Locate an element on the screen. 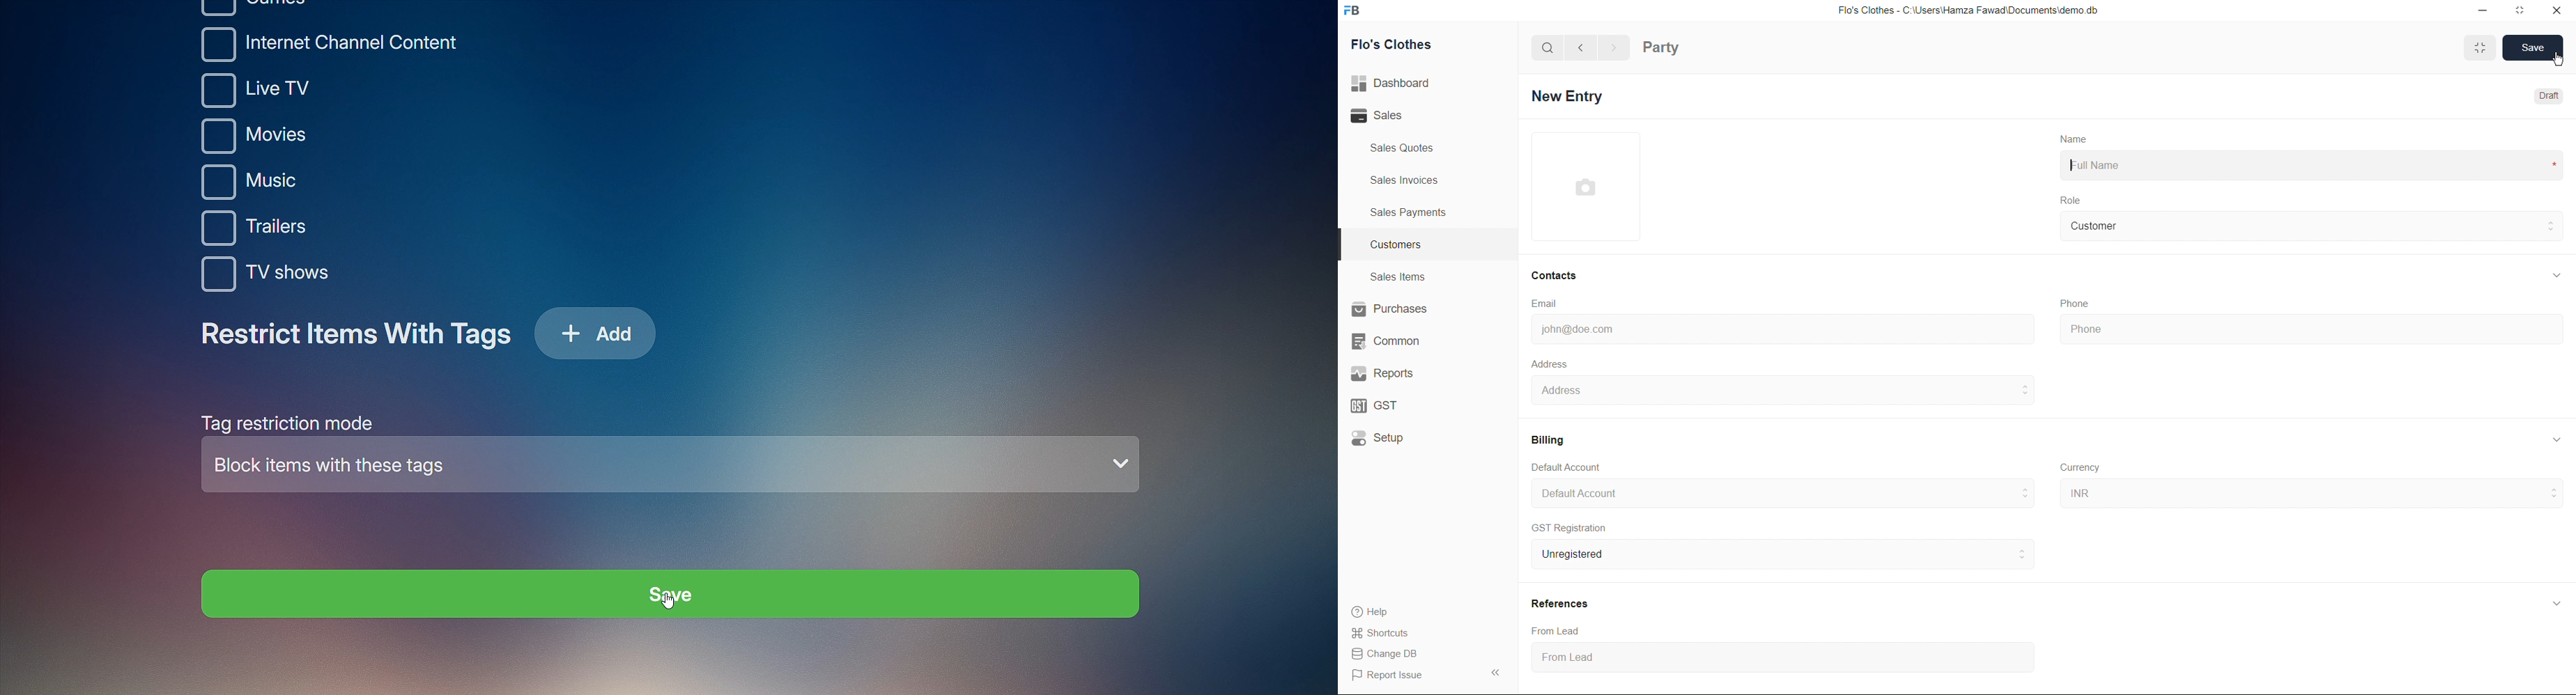 Image resolution: width=2576 pixels, height=700 pixels. back is located at coordinates (1584, 48).